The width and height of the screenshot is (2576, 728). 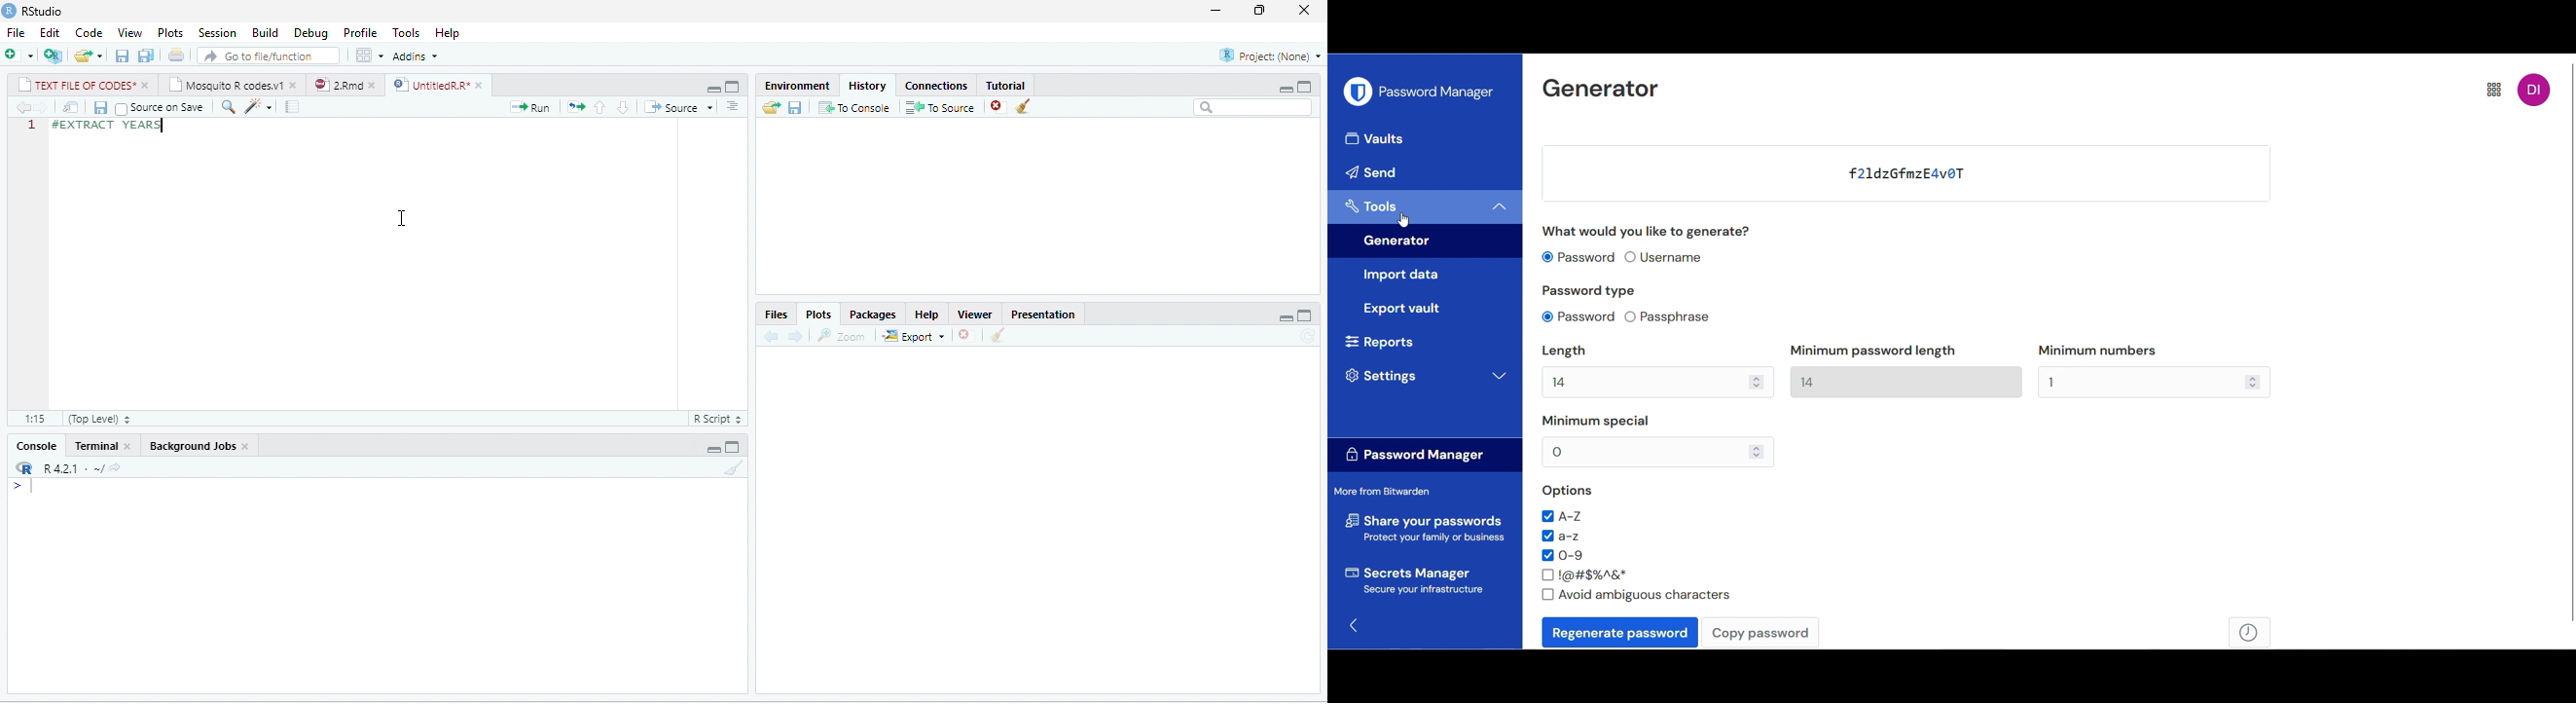 What do you see at coordinates (1024, 106) in the screenshot?
I see `clear` at bounding box center [1024, 106].